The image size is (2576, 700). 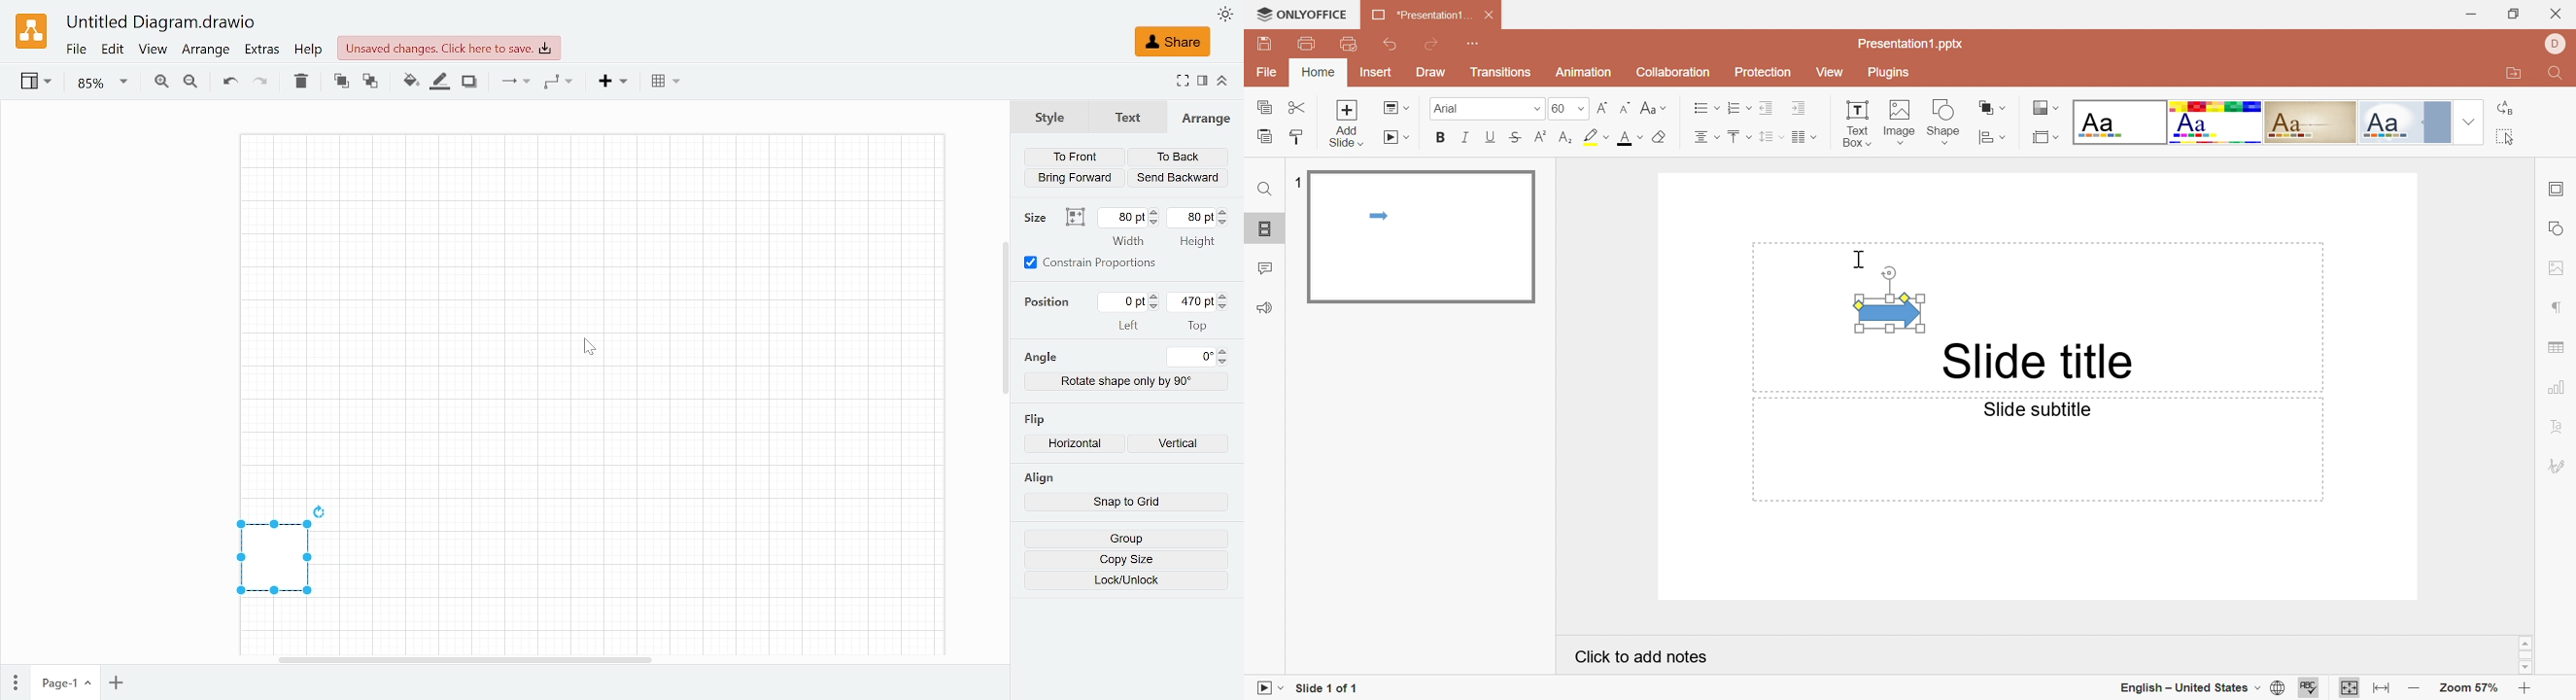 I want to click on Classic, so click(x=2311, y=122).